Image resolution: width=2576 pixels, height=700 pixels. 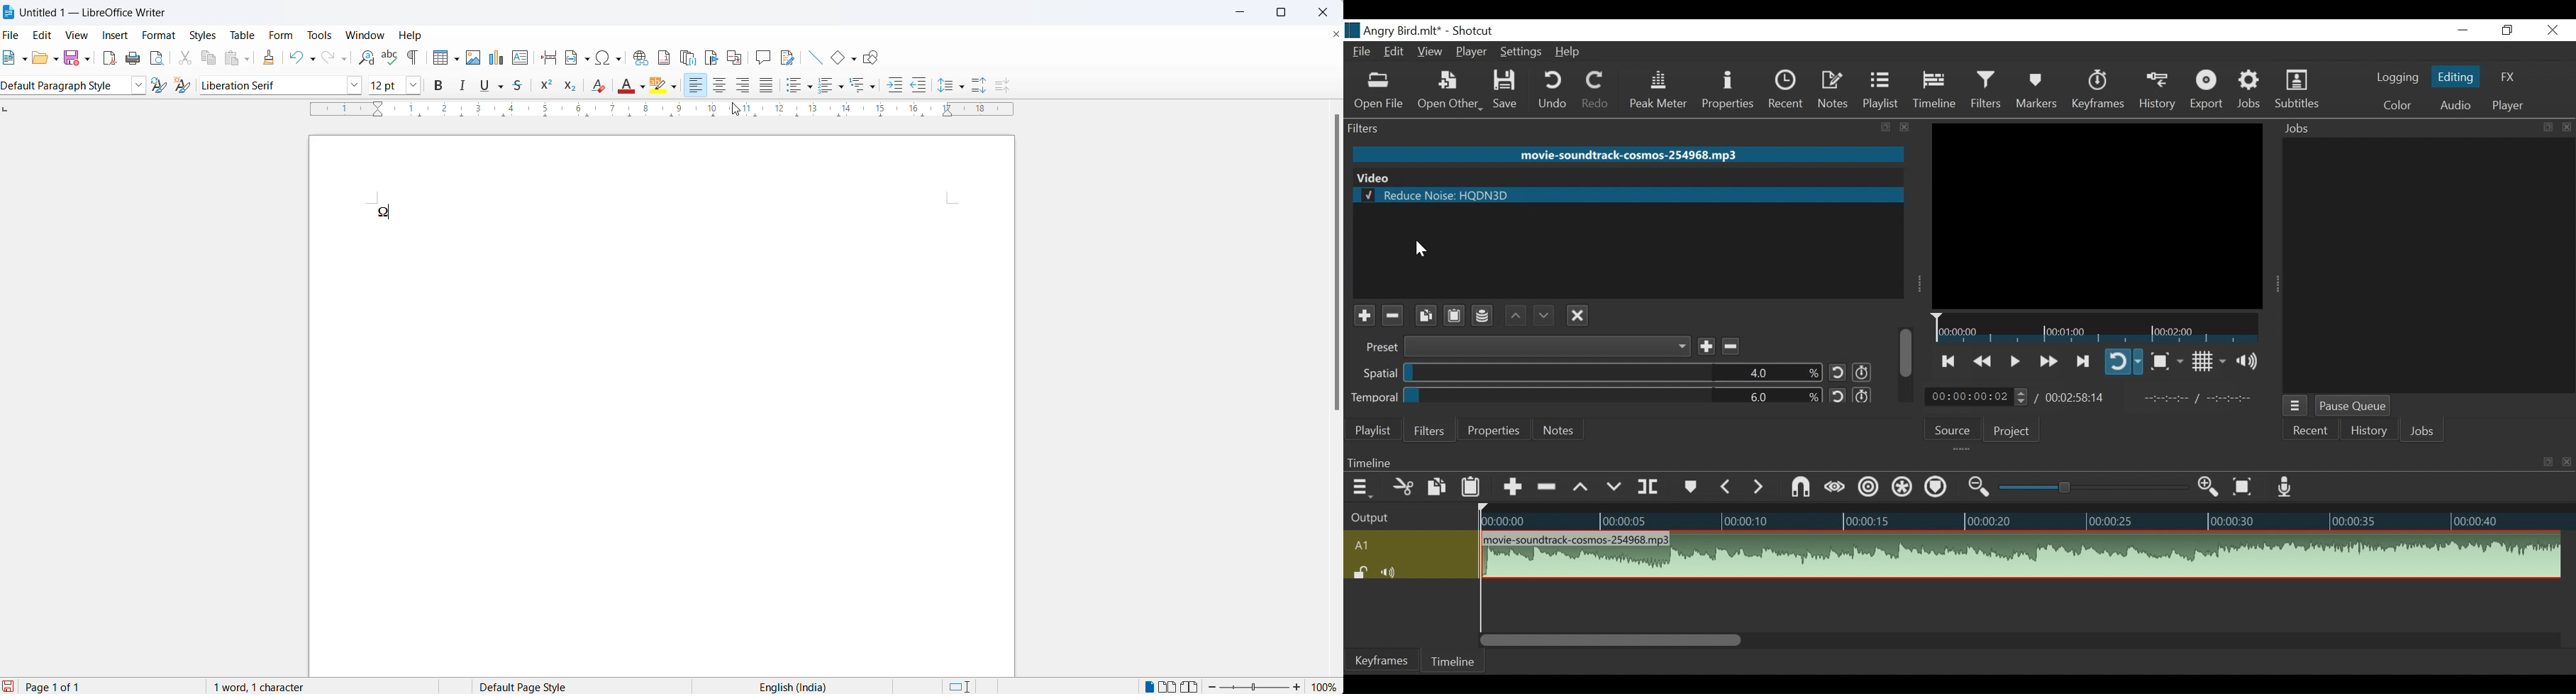 I want to click on zoom slider, so click(x=1255, y=687).